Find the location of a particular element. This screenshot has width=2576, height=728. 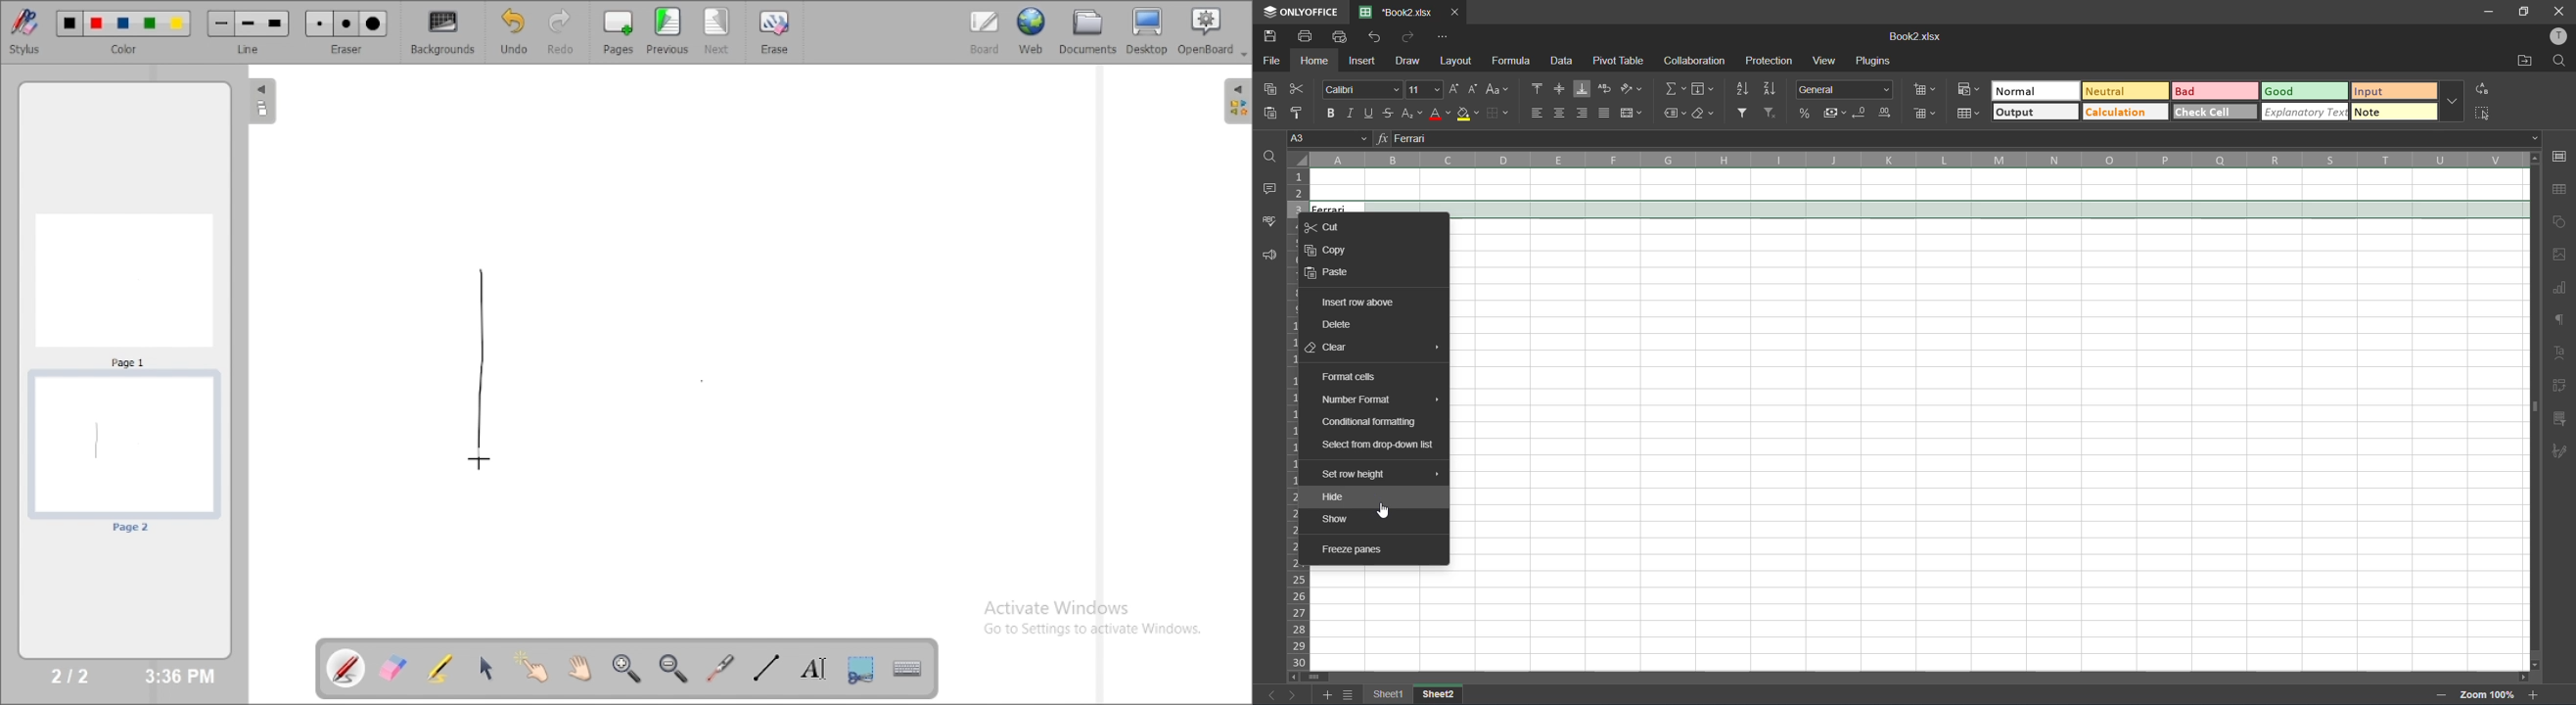

orientation is located at coordinates (1631, 88).